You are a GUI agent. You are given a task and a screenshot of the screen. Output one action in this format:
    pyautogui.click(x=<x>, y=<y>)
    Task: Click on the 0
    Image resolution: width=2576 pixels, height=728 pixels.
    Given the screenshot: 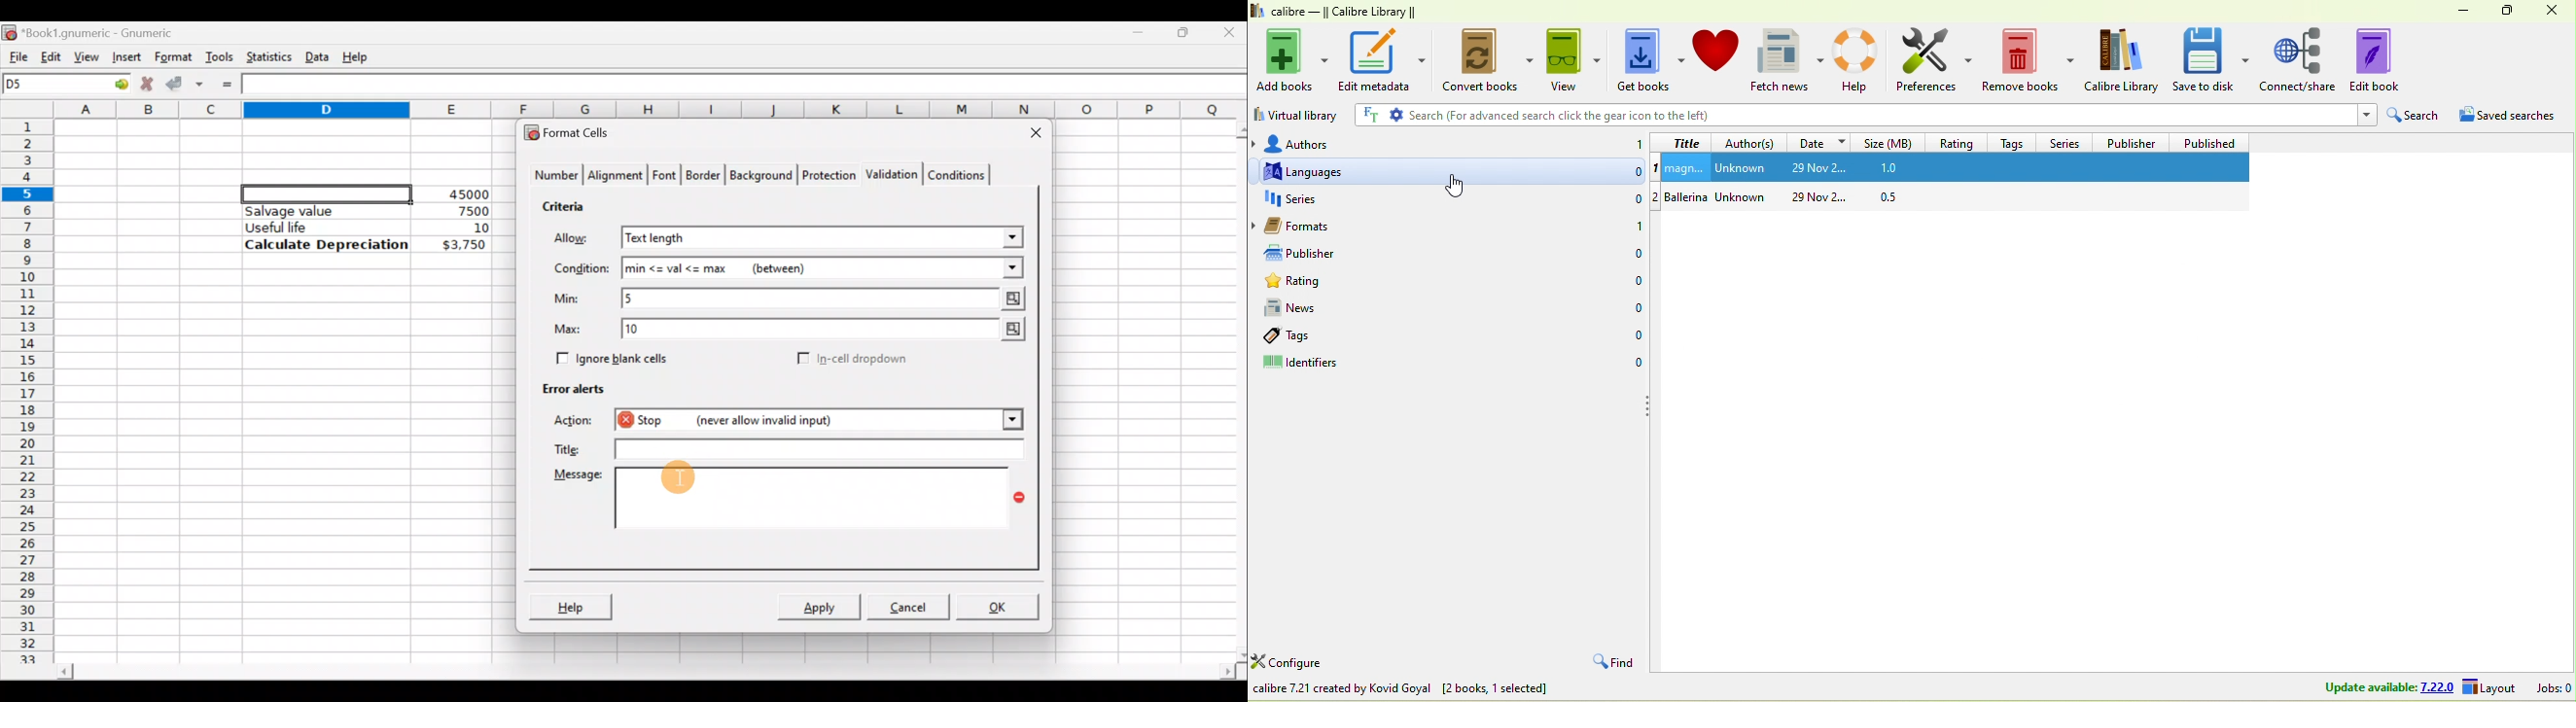 What is the action you would take?
    pyautogui.click(x=1636, y=175)
    